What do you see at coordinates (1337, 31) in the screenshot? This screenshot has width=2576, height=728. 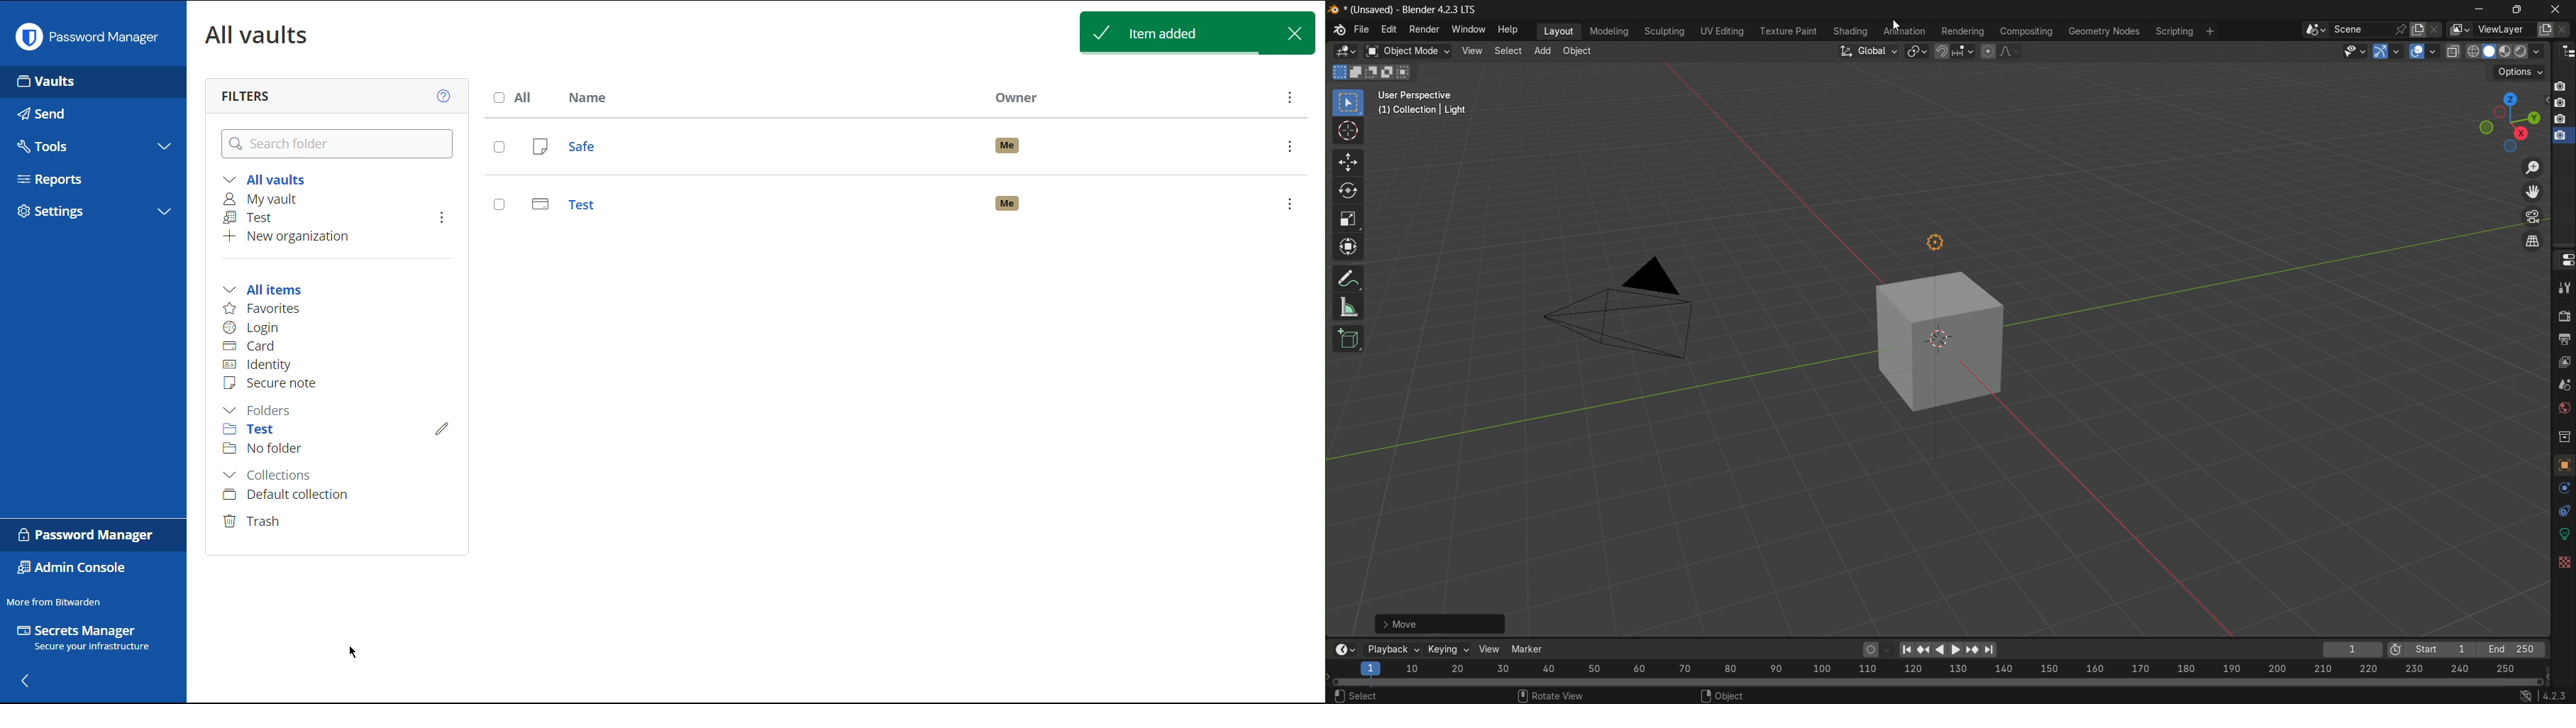 I see `logo` at bounding box center [1337, 31].